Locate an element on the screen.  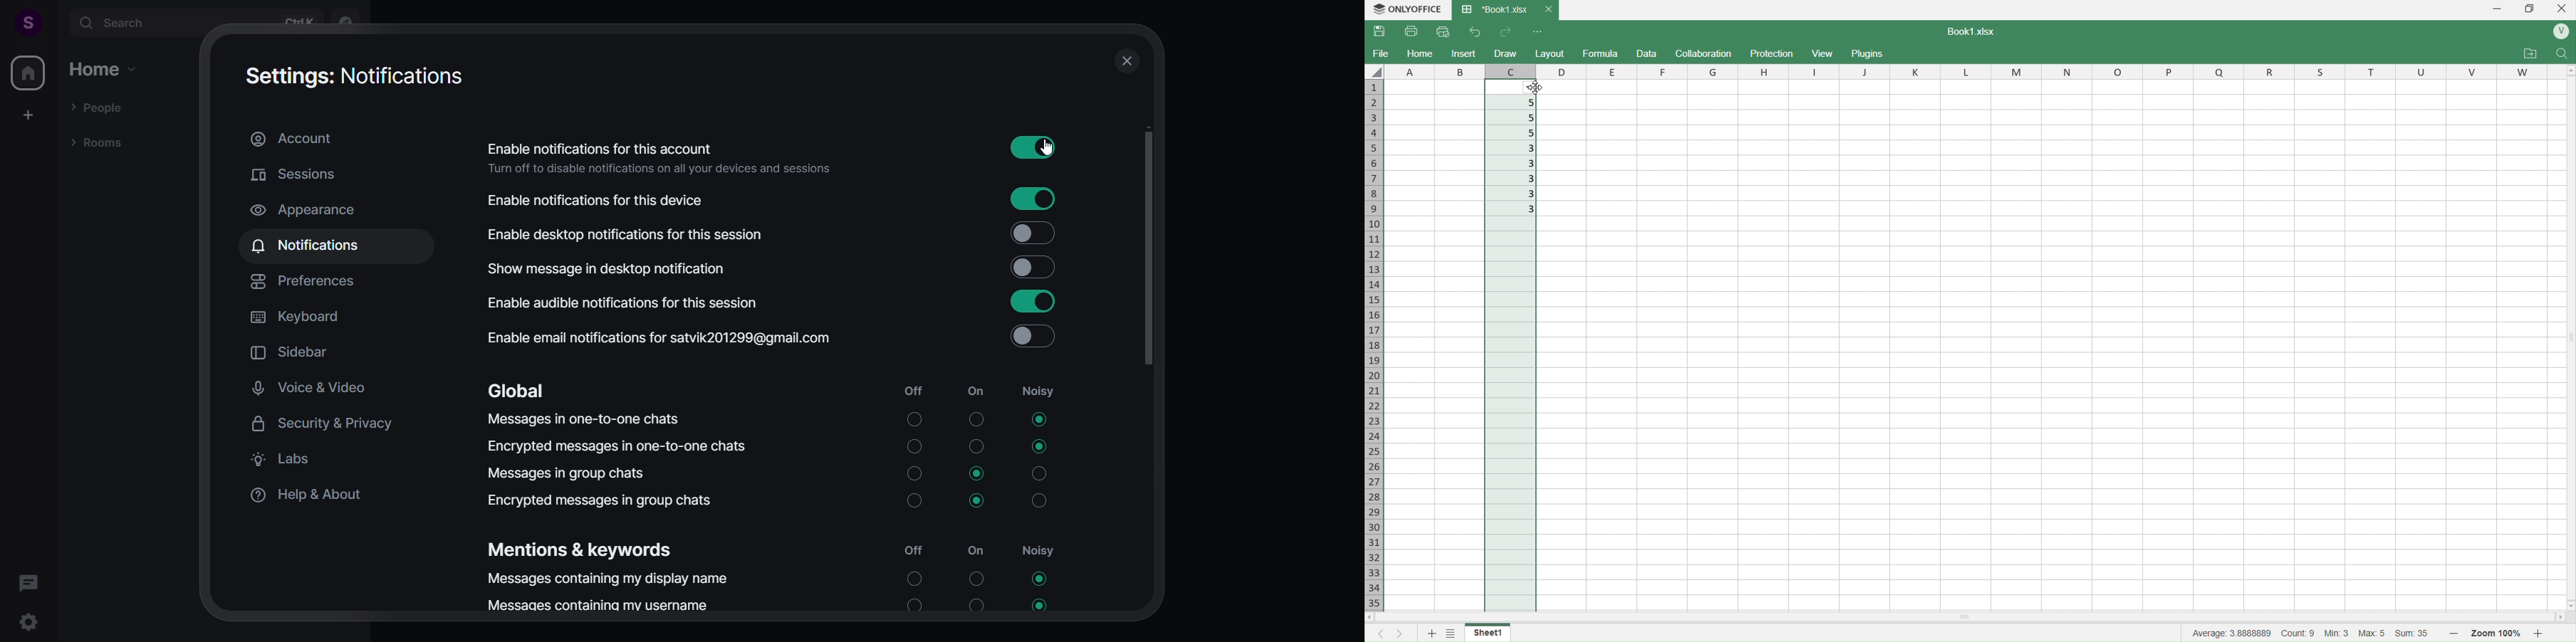
scroll left is located at coordinates (1380, 619).